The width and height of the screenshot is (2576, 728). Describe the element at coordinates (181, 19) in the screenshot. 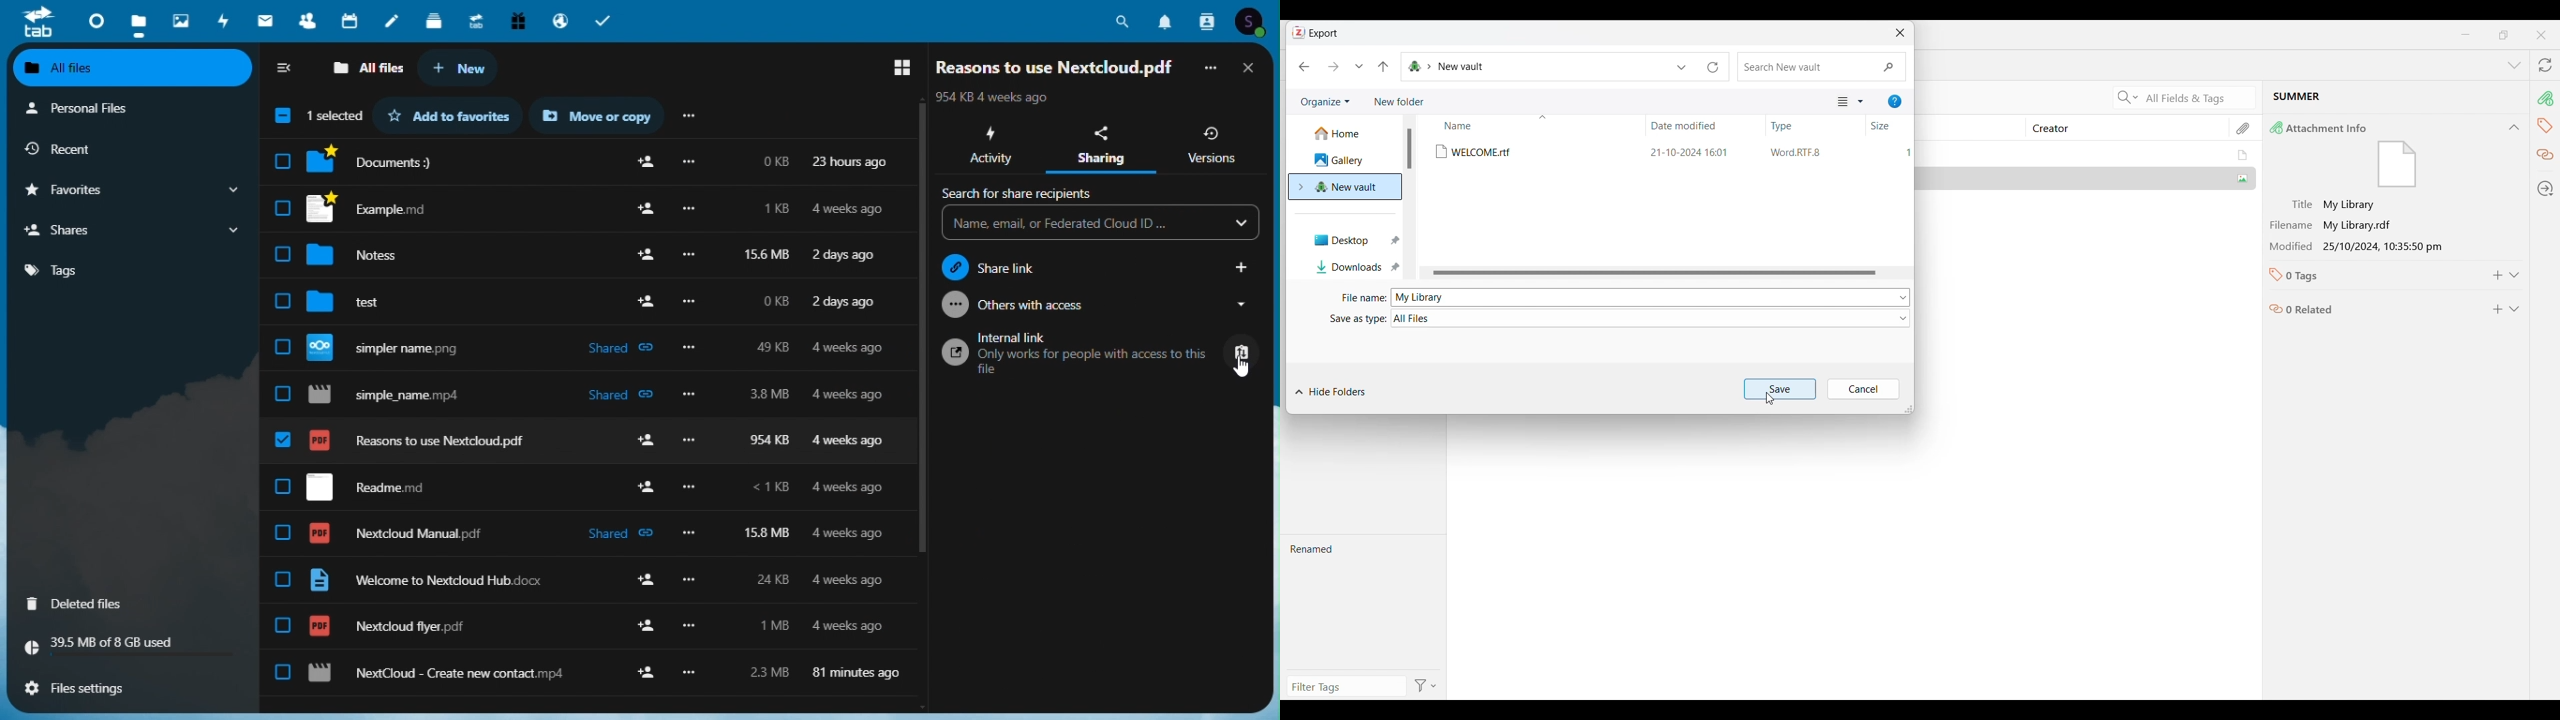

I see `Photos` at that location.